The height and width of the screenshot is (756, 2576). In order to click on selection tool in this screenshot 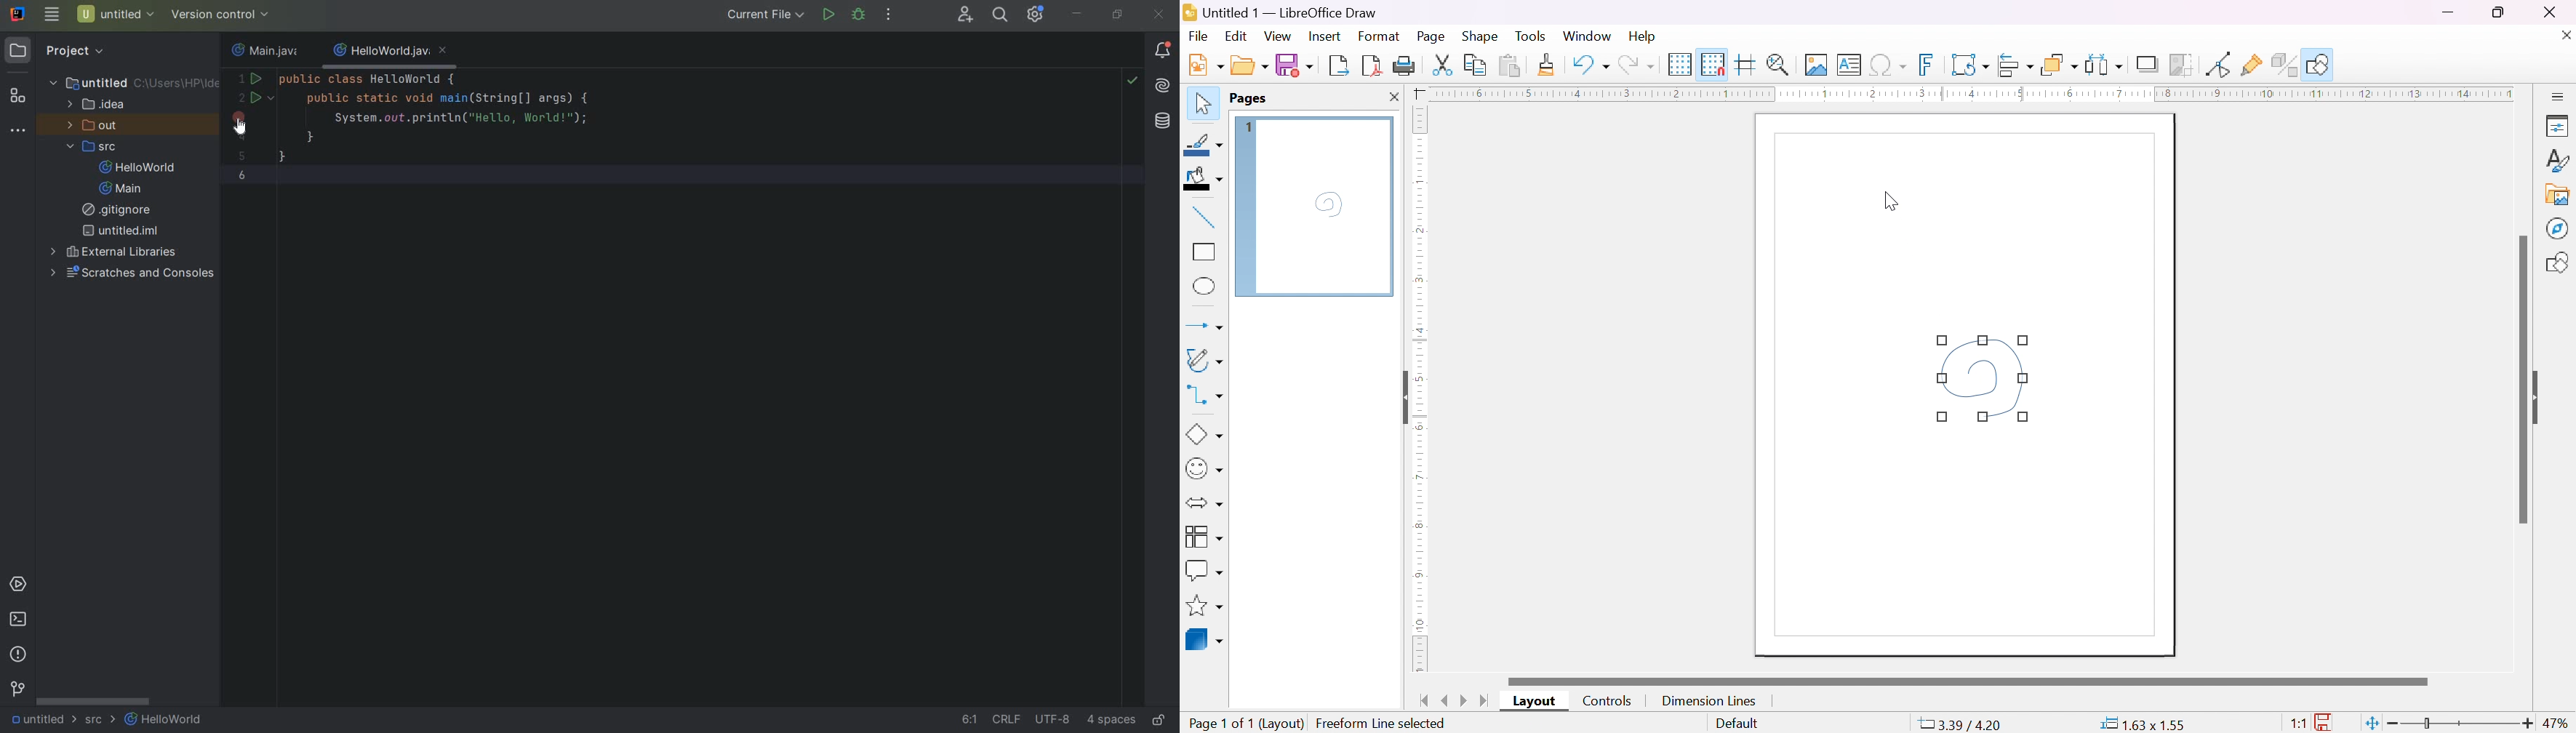, I will do `click(1201, 103)`.